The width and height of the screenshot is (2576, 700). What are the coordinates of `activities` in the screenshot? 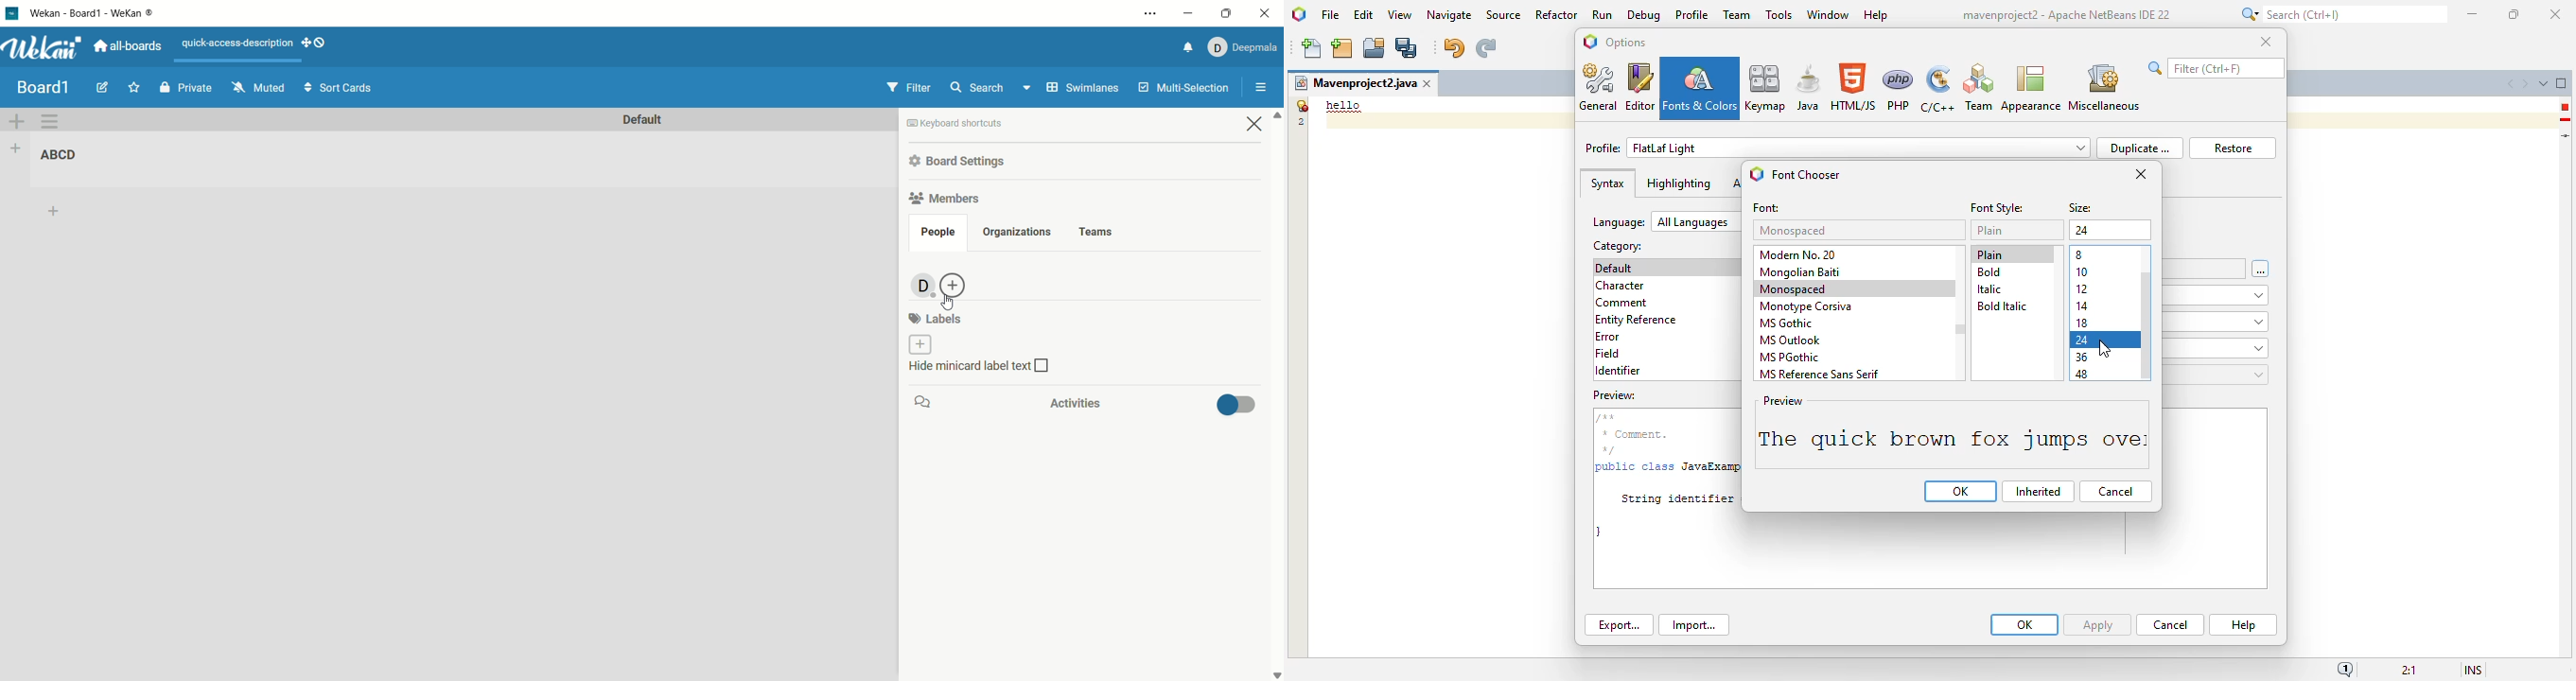 It's located at (1073, 403).